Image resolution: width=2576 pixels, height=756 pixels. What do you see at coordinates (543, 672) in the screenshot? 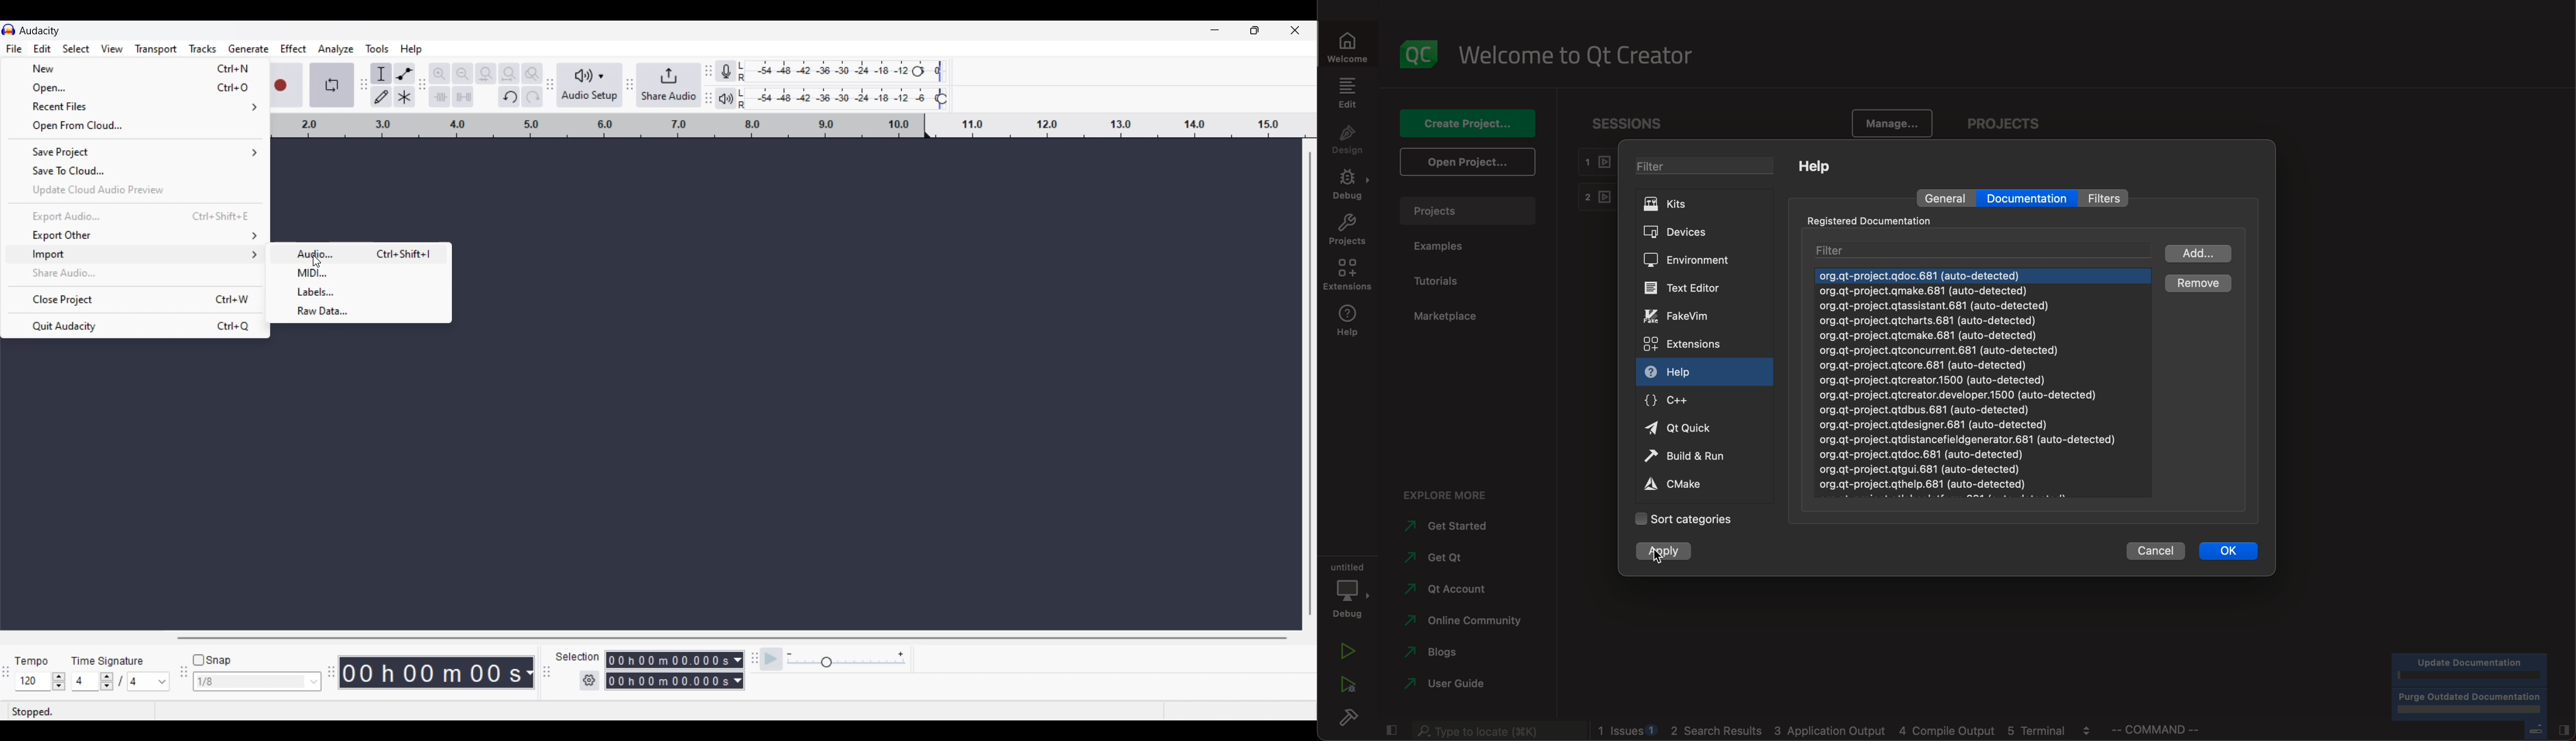
I see `selection toolbar` at bounding box center [543, 672].